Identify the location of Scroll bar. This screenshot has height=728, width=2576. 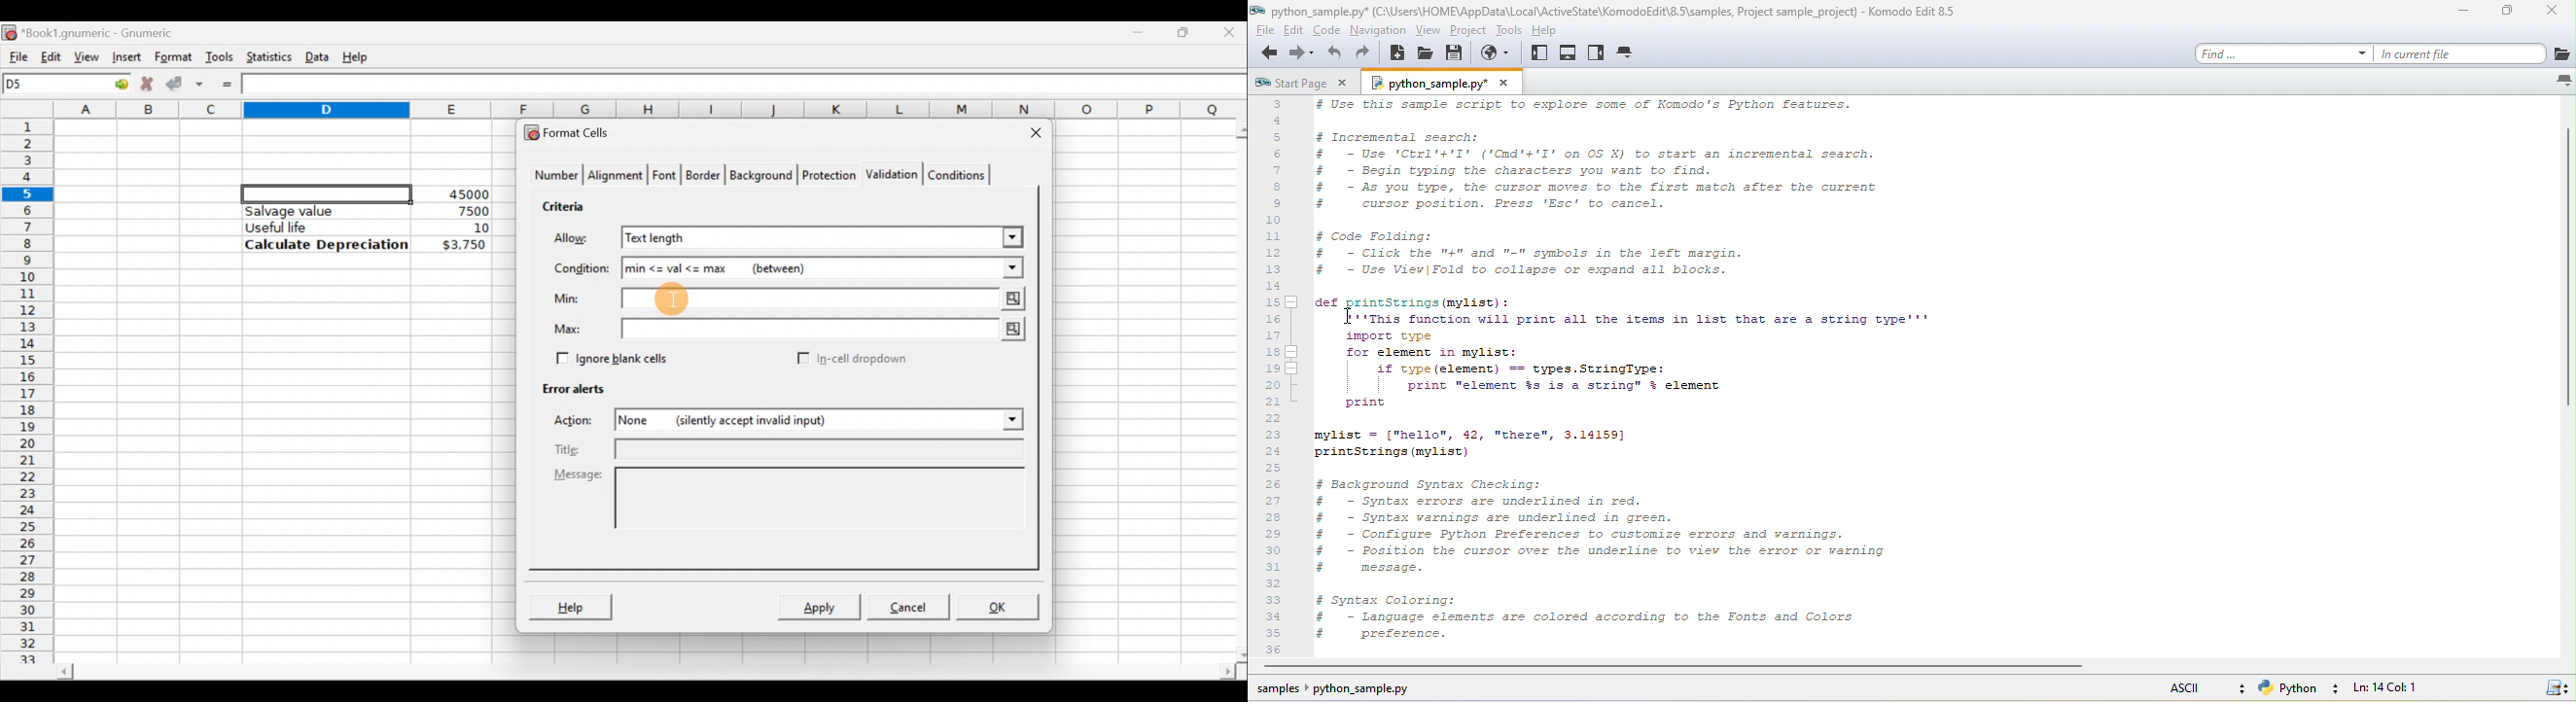
(644, 673).